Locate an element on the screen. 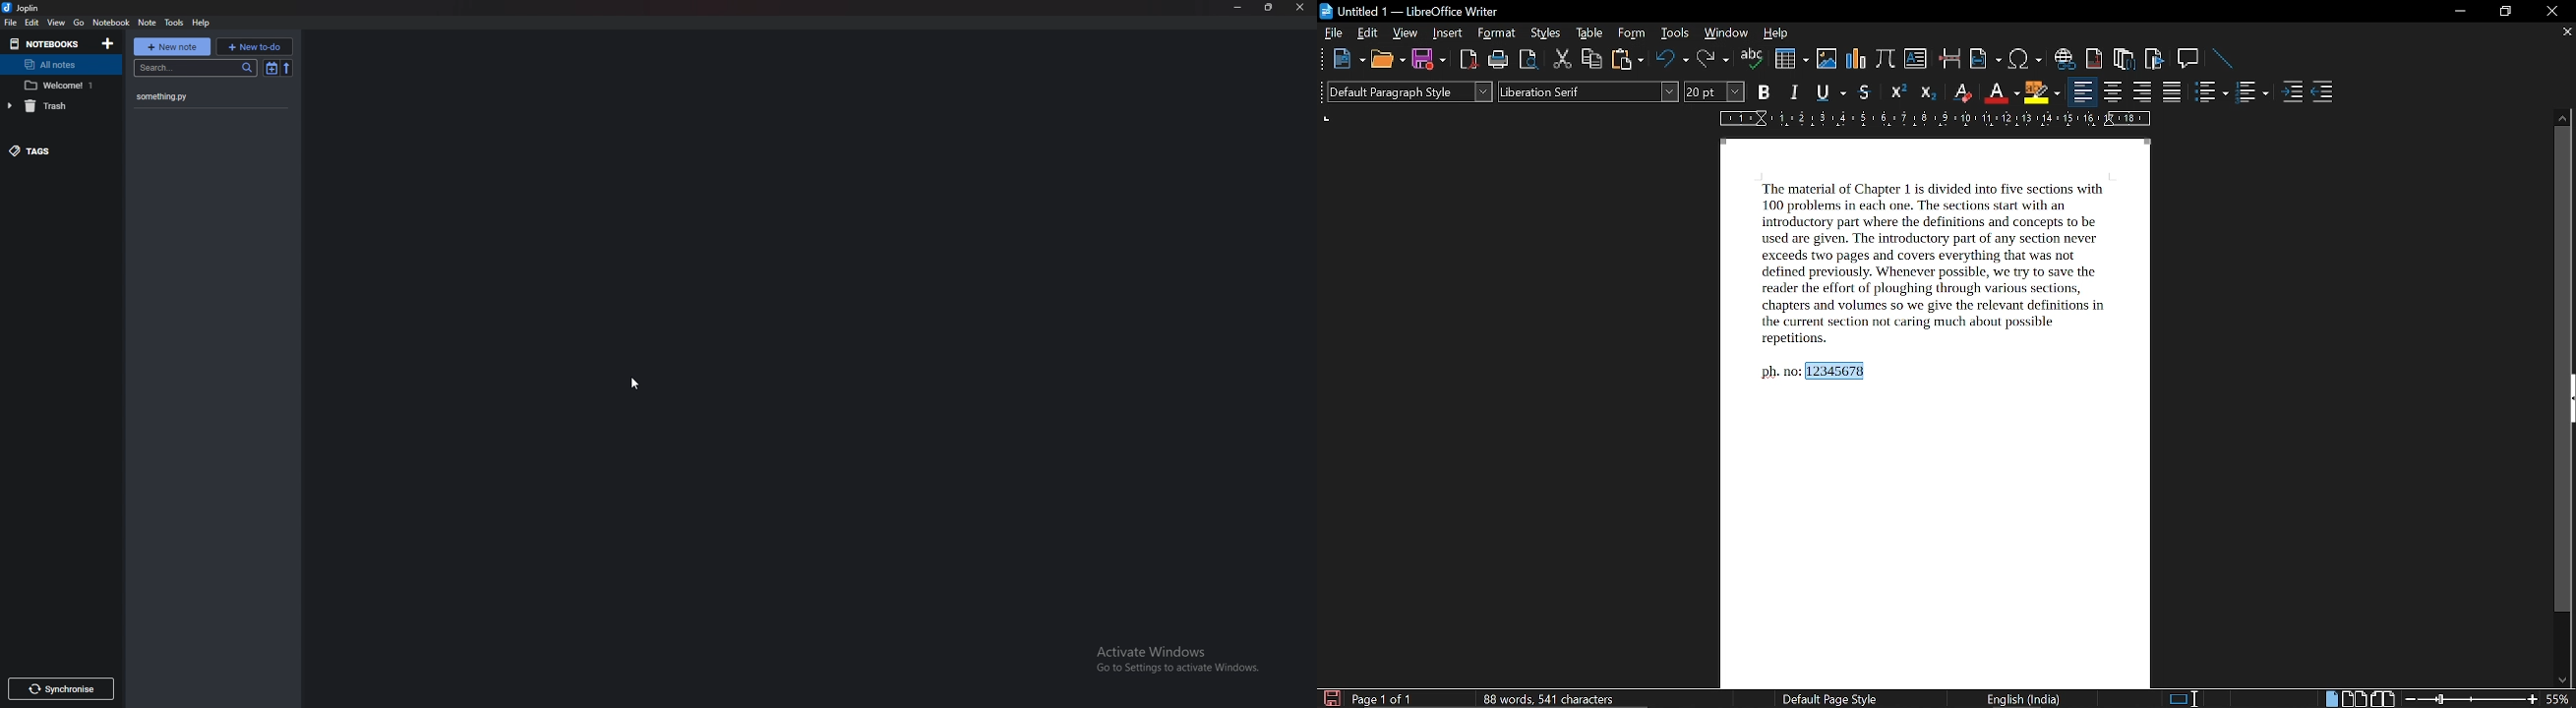 This screenshot has width=2576, height=728. joplin is located at coordinates (23, 9).